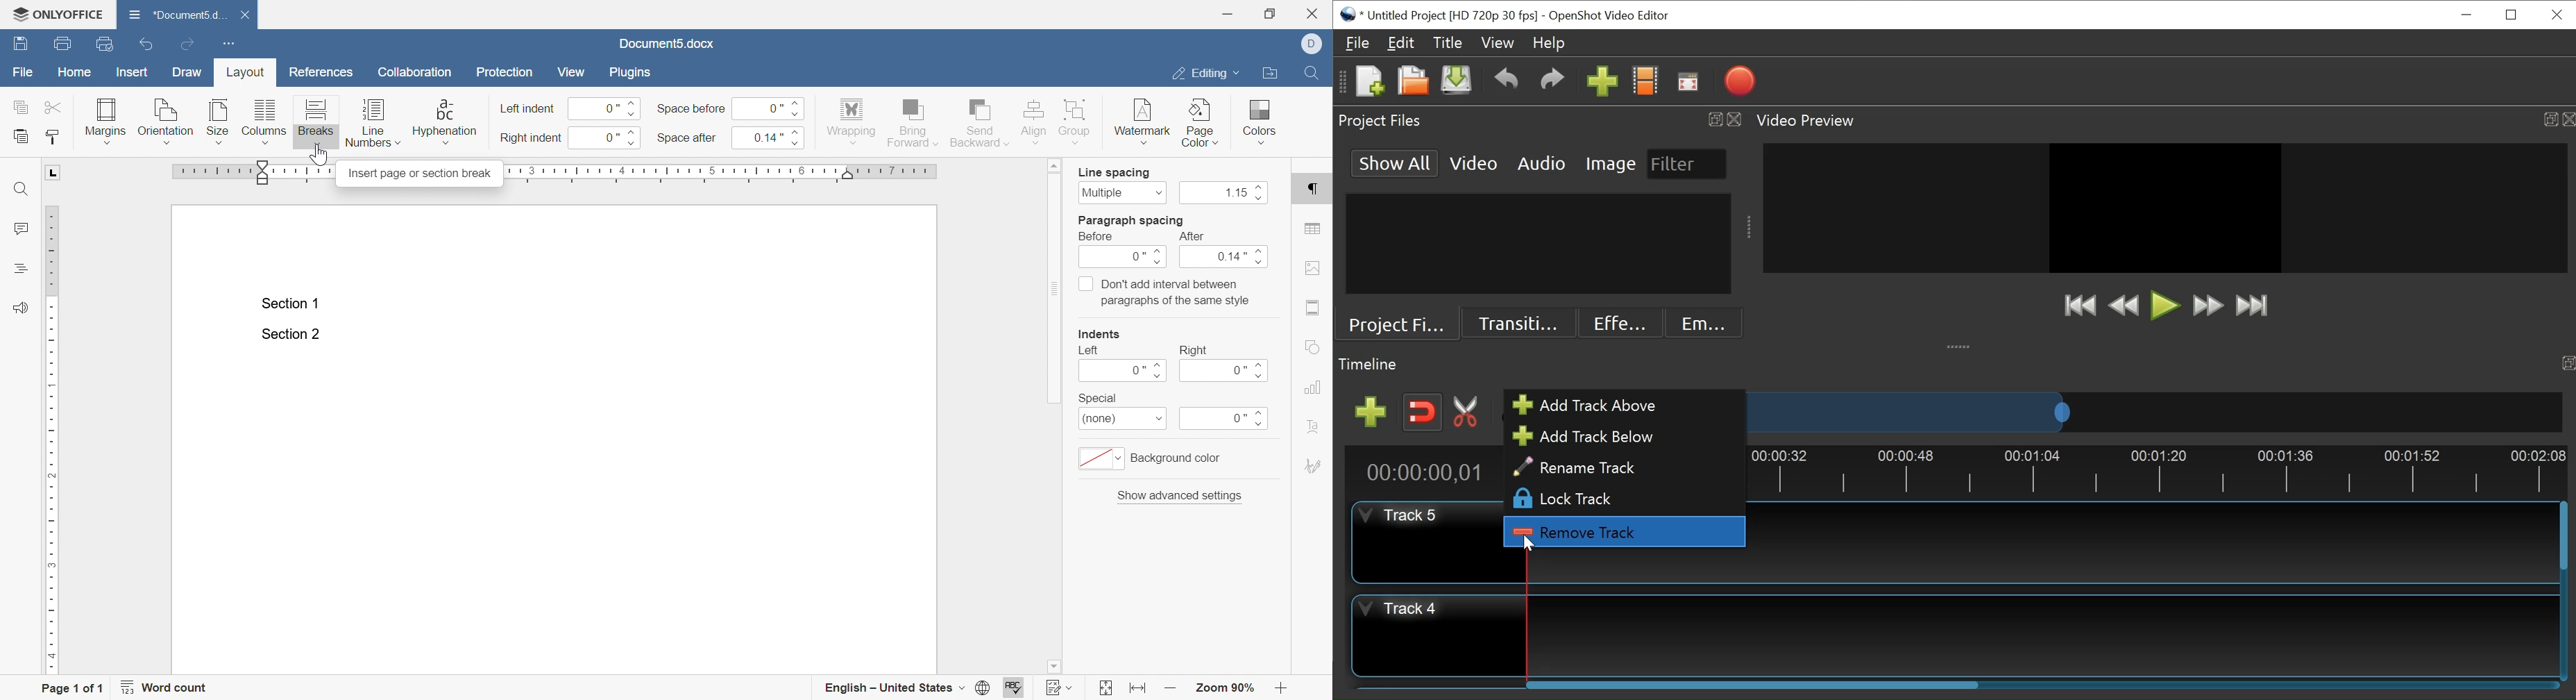 Image resolution: width=2576 pixels, height=700 pixels. Describe the element at coordinates (179, 14) in the screenshot. I see `document5.d` at that location.